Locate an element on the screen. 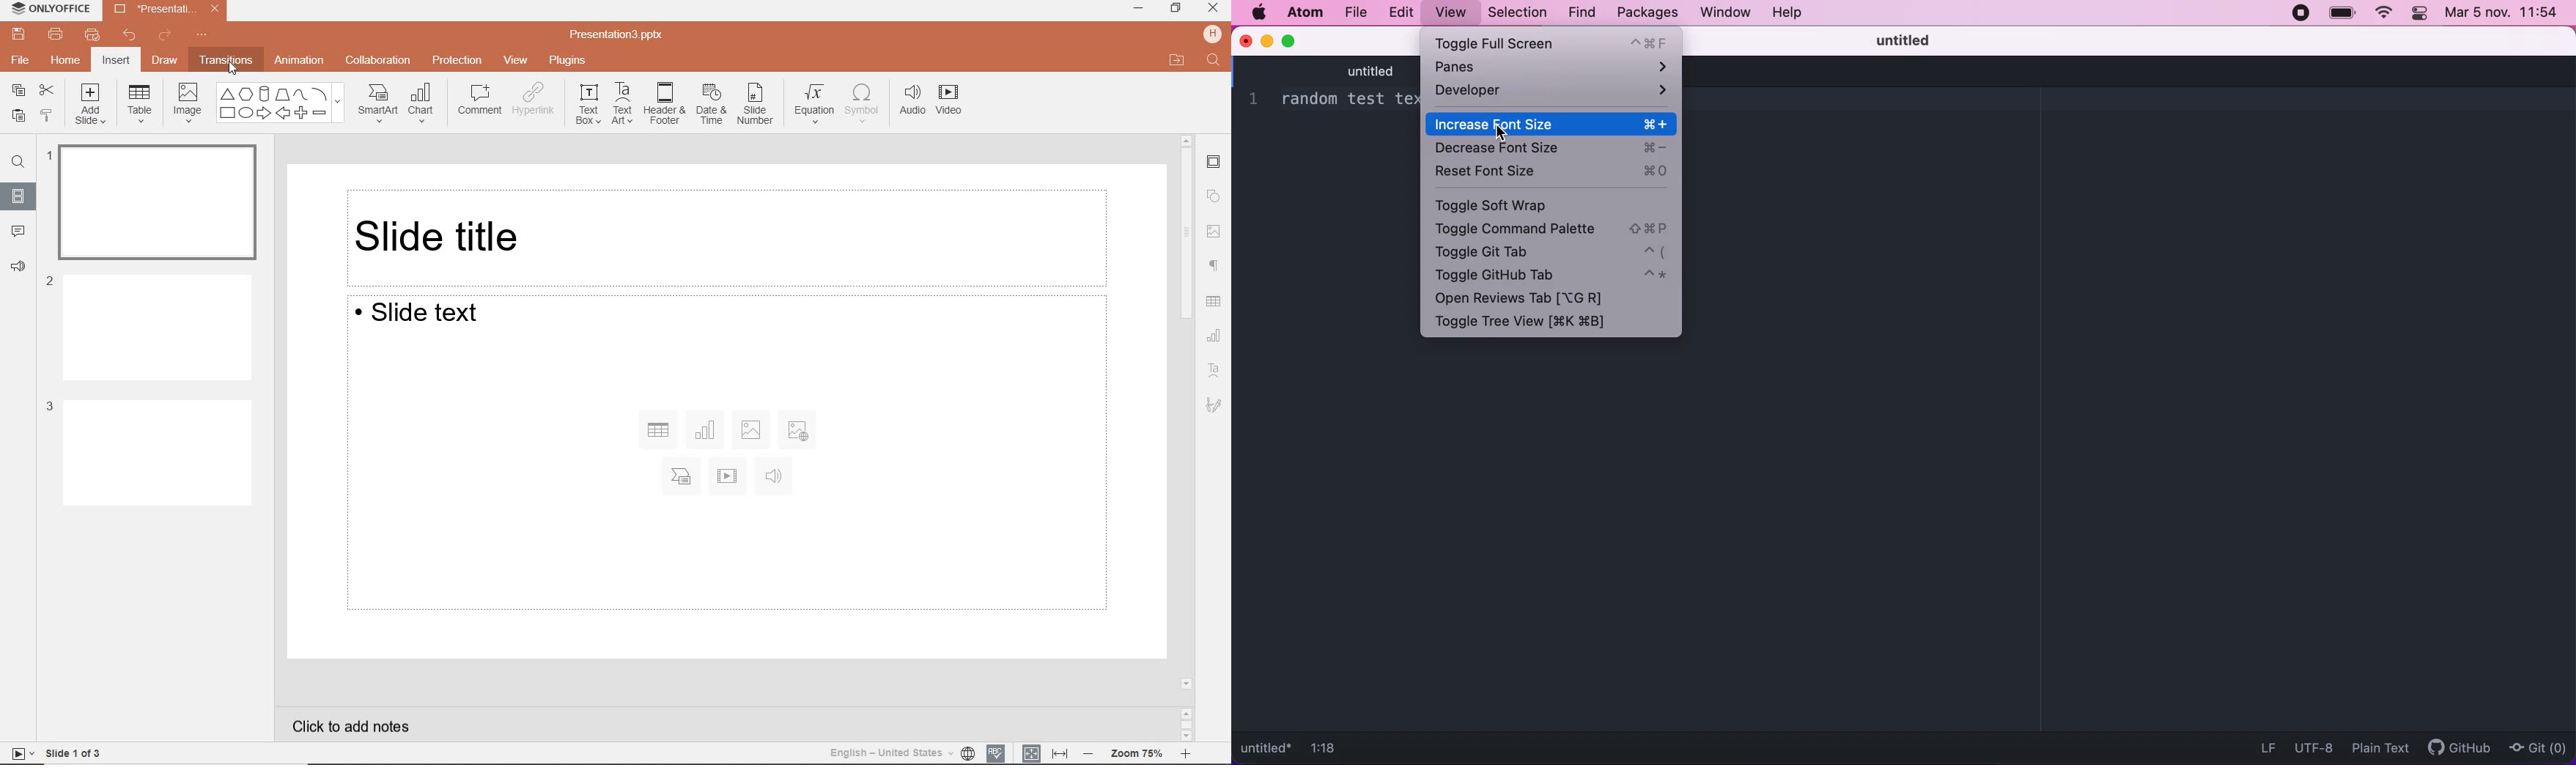 The height and width of the screenshot is (784, 2576). insert is located at coordinates (115, 59).